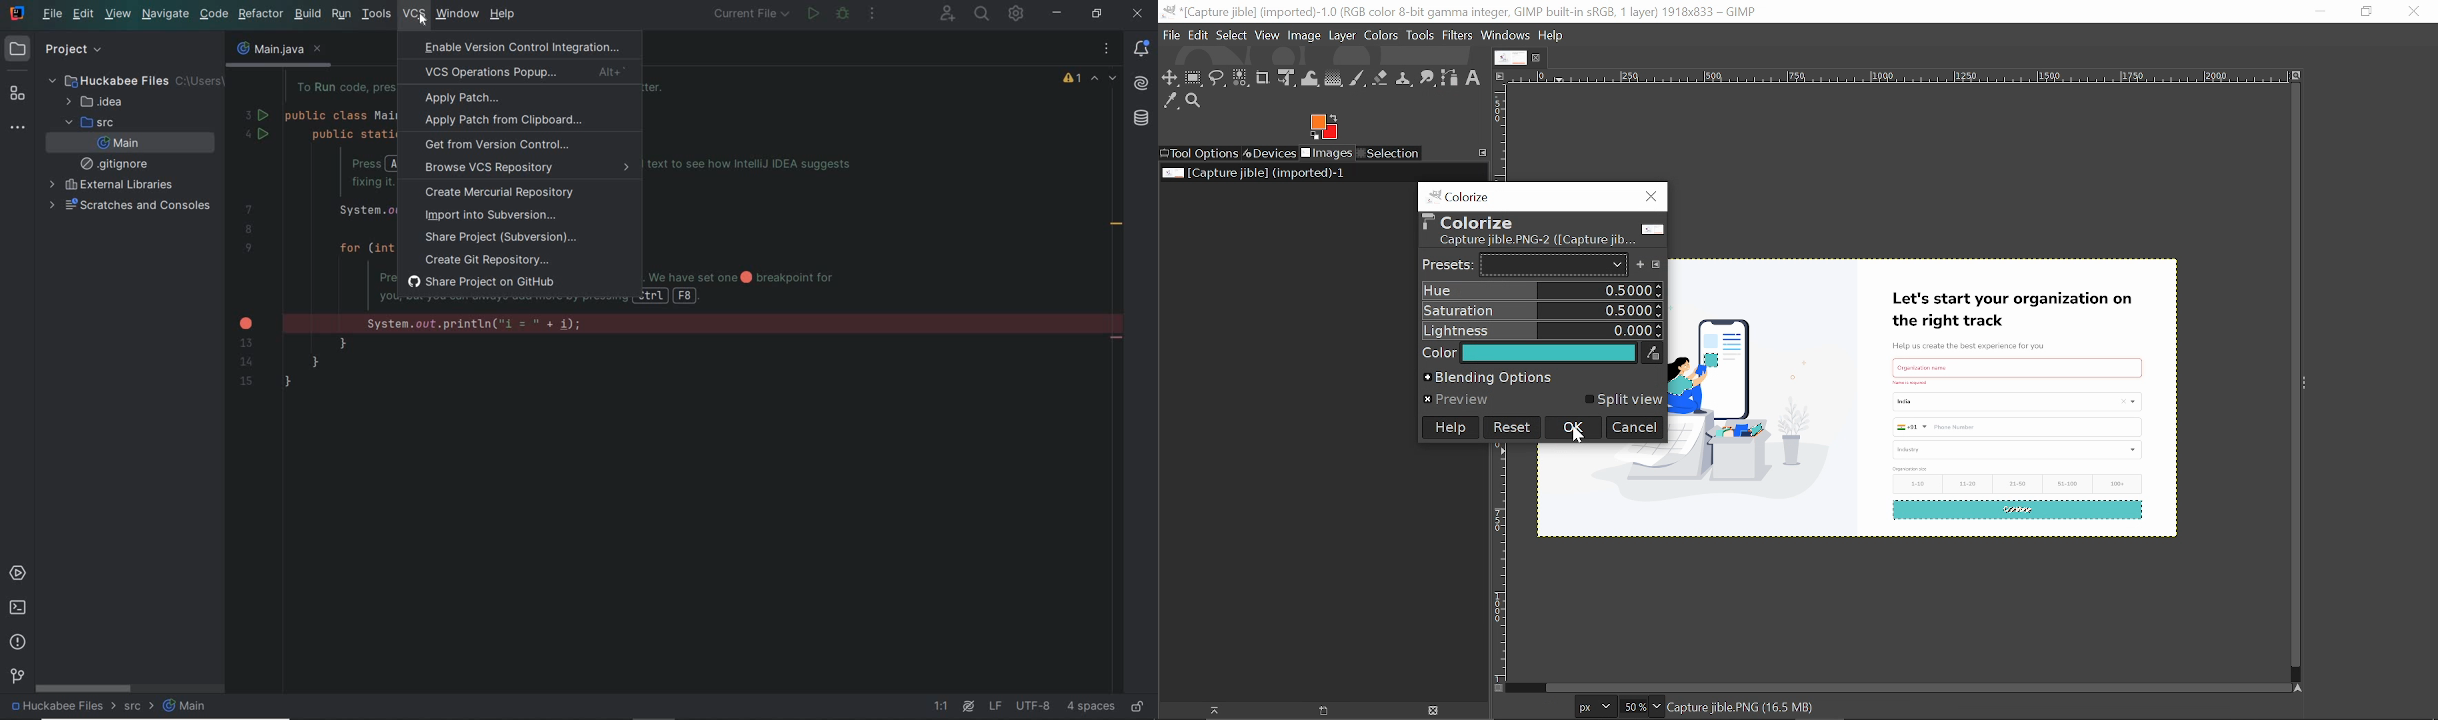 This screenshot has height=728, width=2464. What do you see at coordinates (1286, 78) in the screenshot?
I see `Unified transform tool` at bounding box center [1286, 78].